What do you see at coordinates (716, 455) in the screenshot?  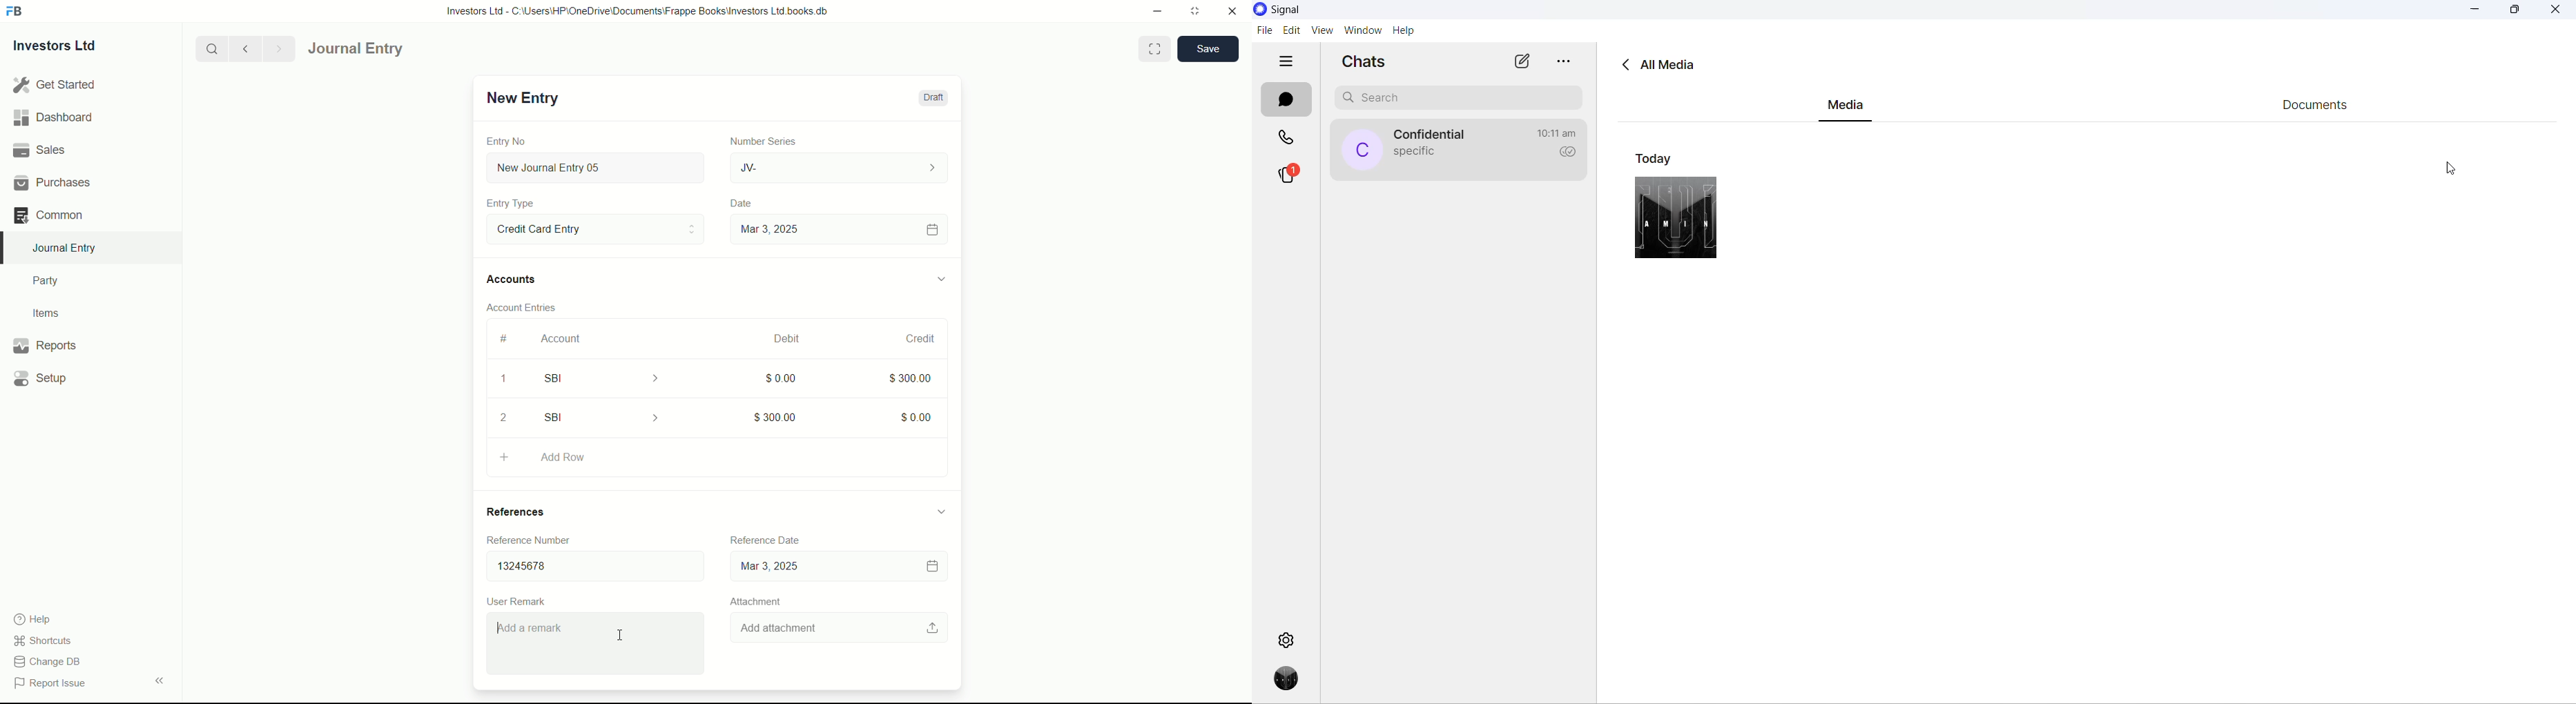 I see `Add Row` at bounding box center [716, 455].